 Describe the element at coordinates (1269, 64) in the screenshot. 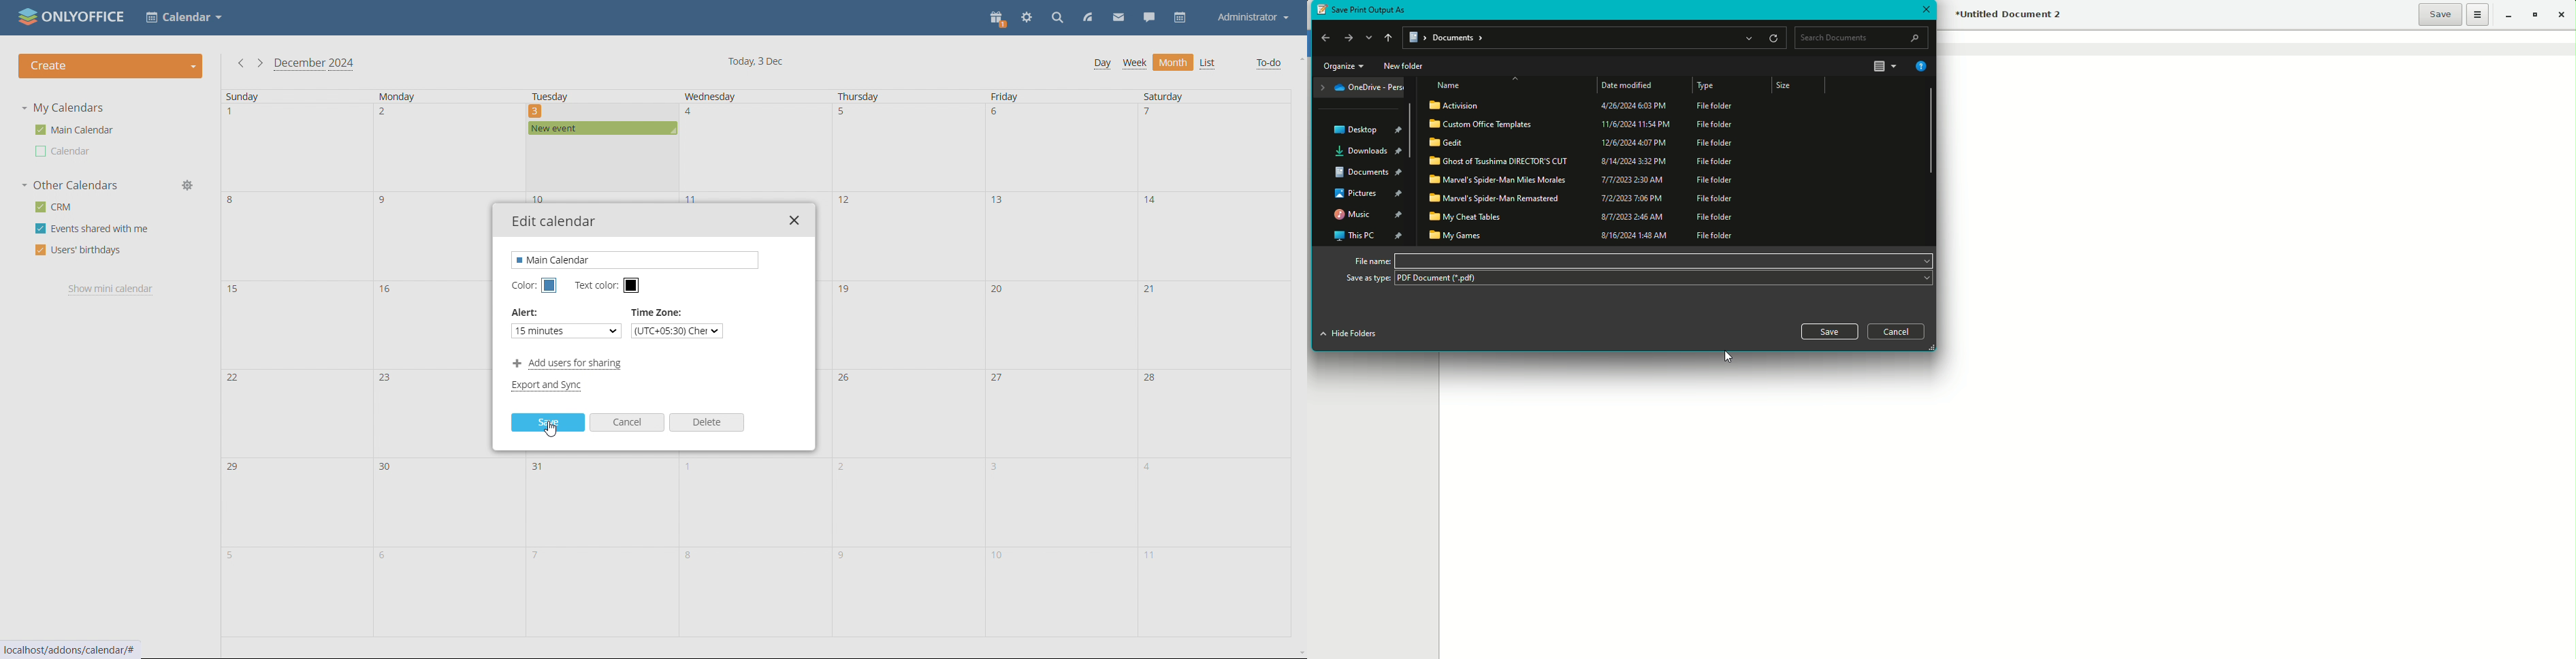

I see `to-do` at that location.